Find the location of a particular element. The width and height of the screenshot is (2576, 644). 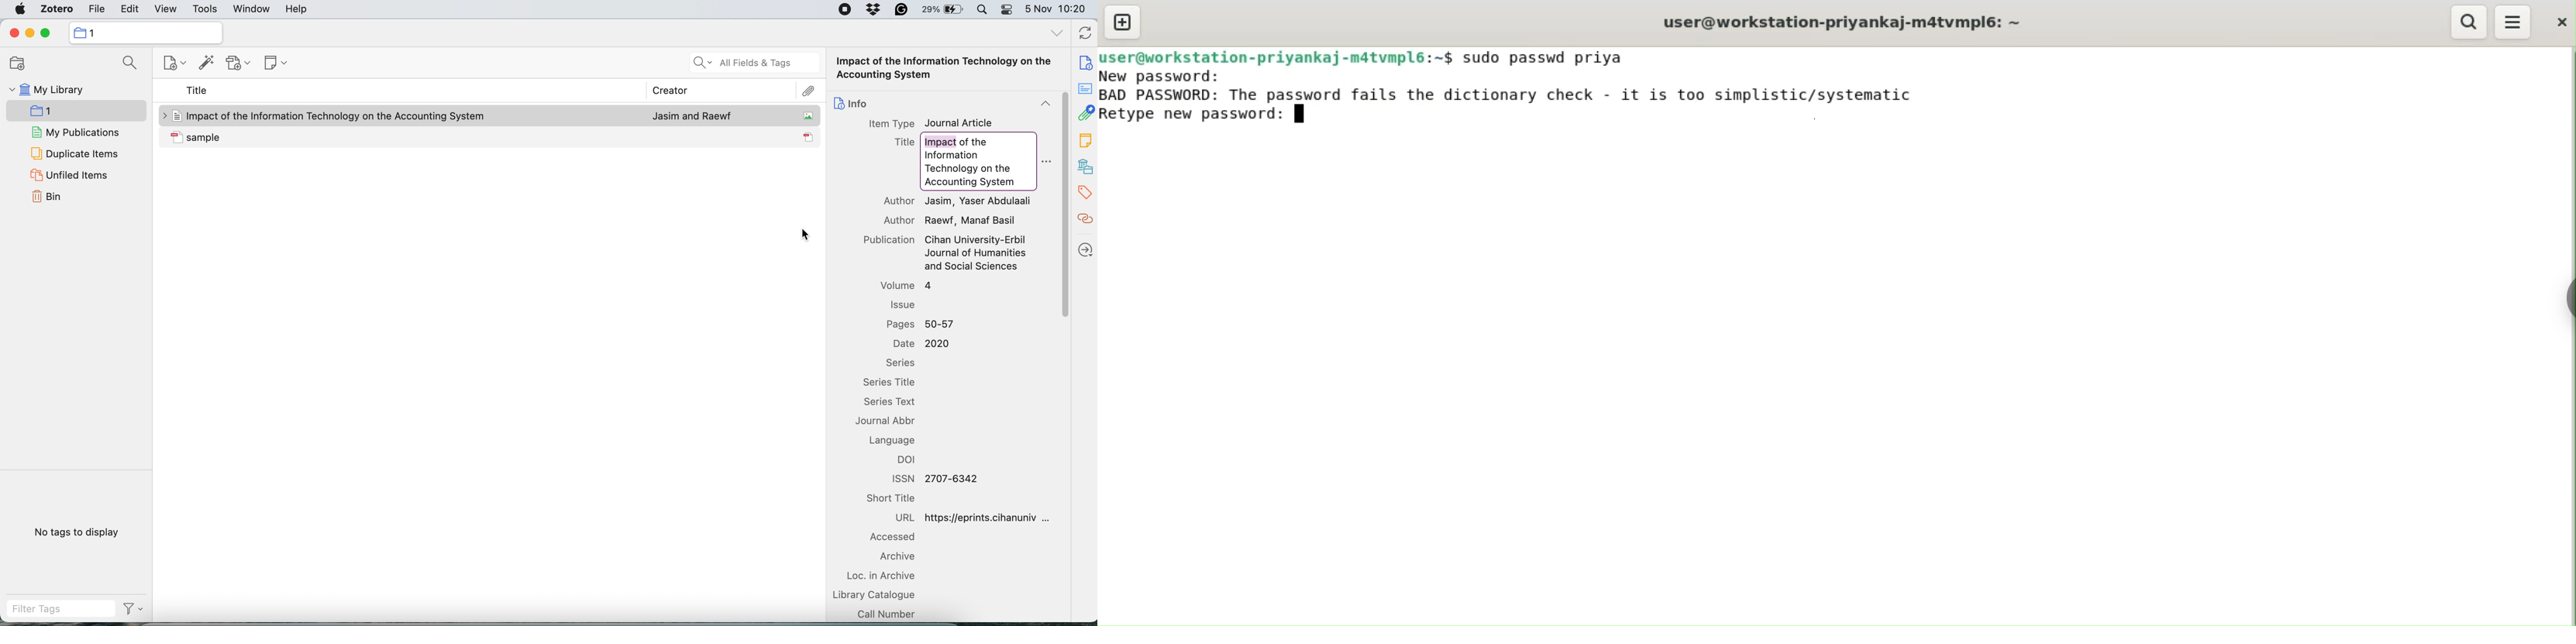

new collection is located at coordinates (74, 110).